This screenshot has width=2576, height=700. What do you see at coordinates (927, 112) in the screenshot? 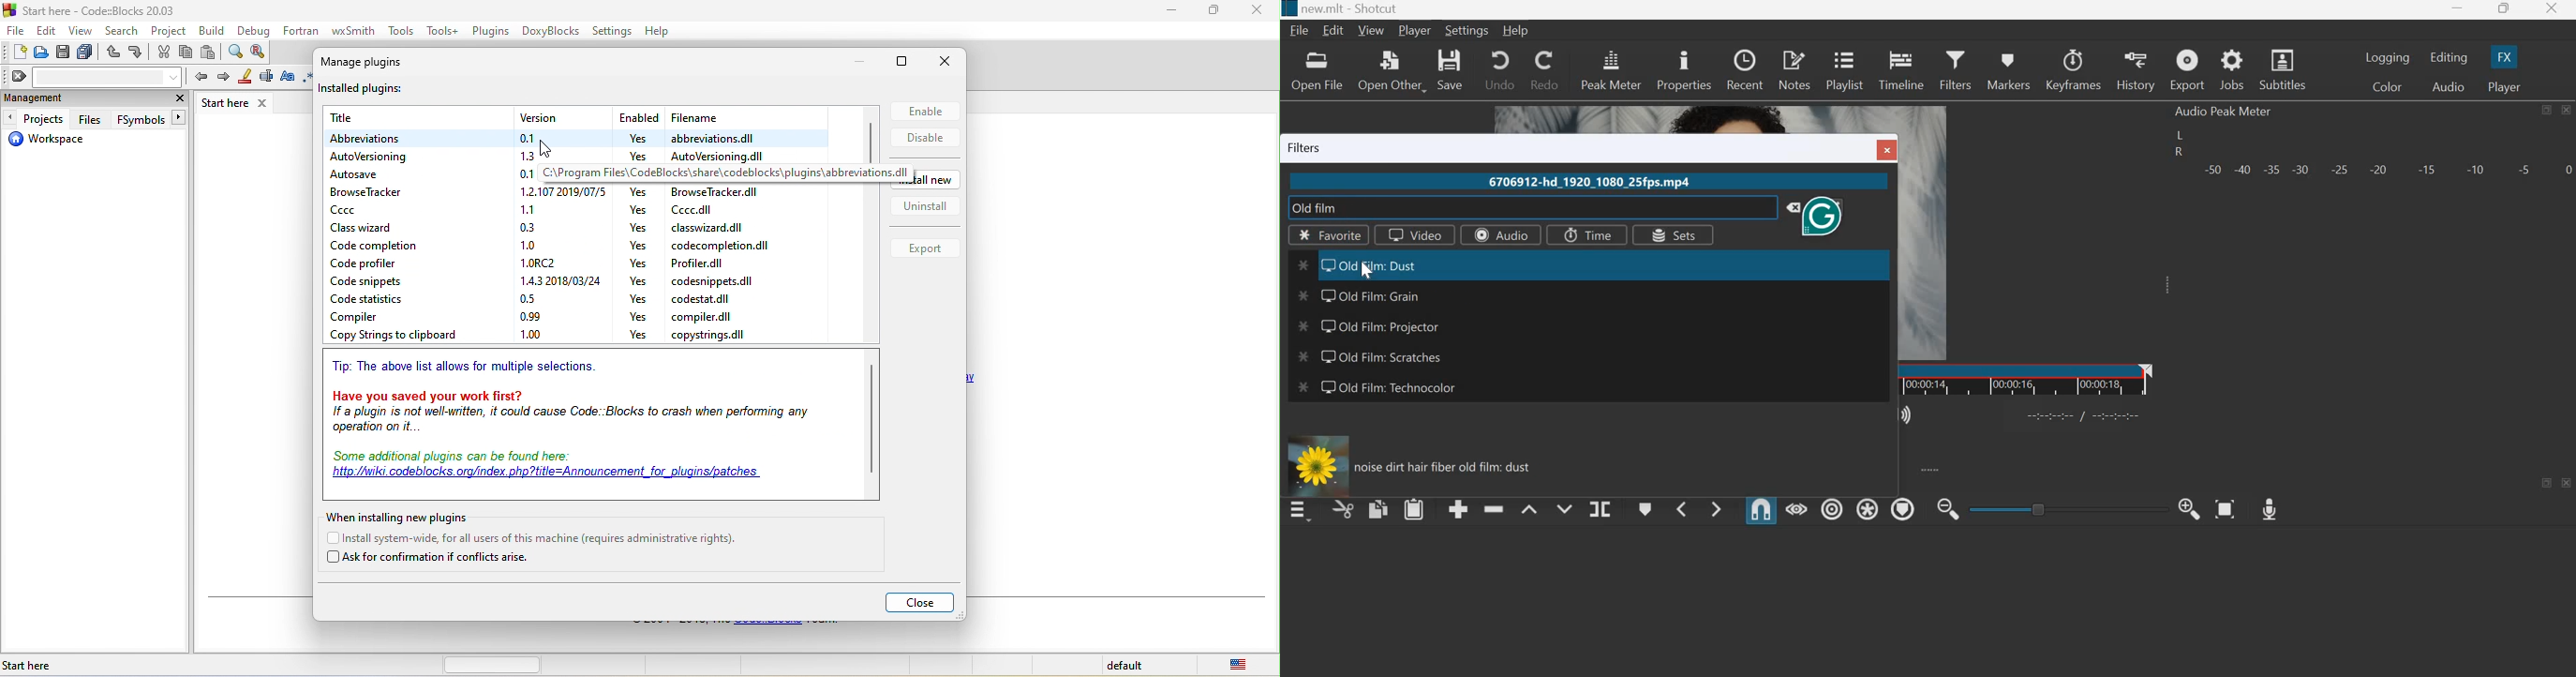
I see `enable` at bounding box center [927, 112].